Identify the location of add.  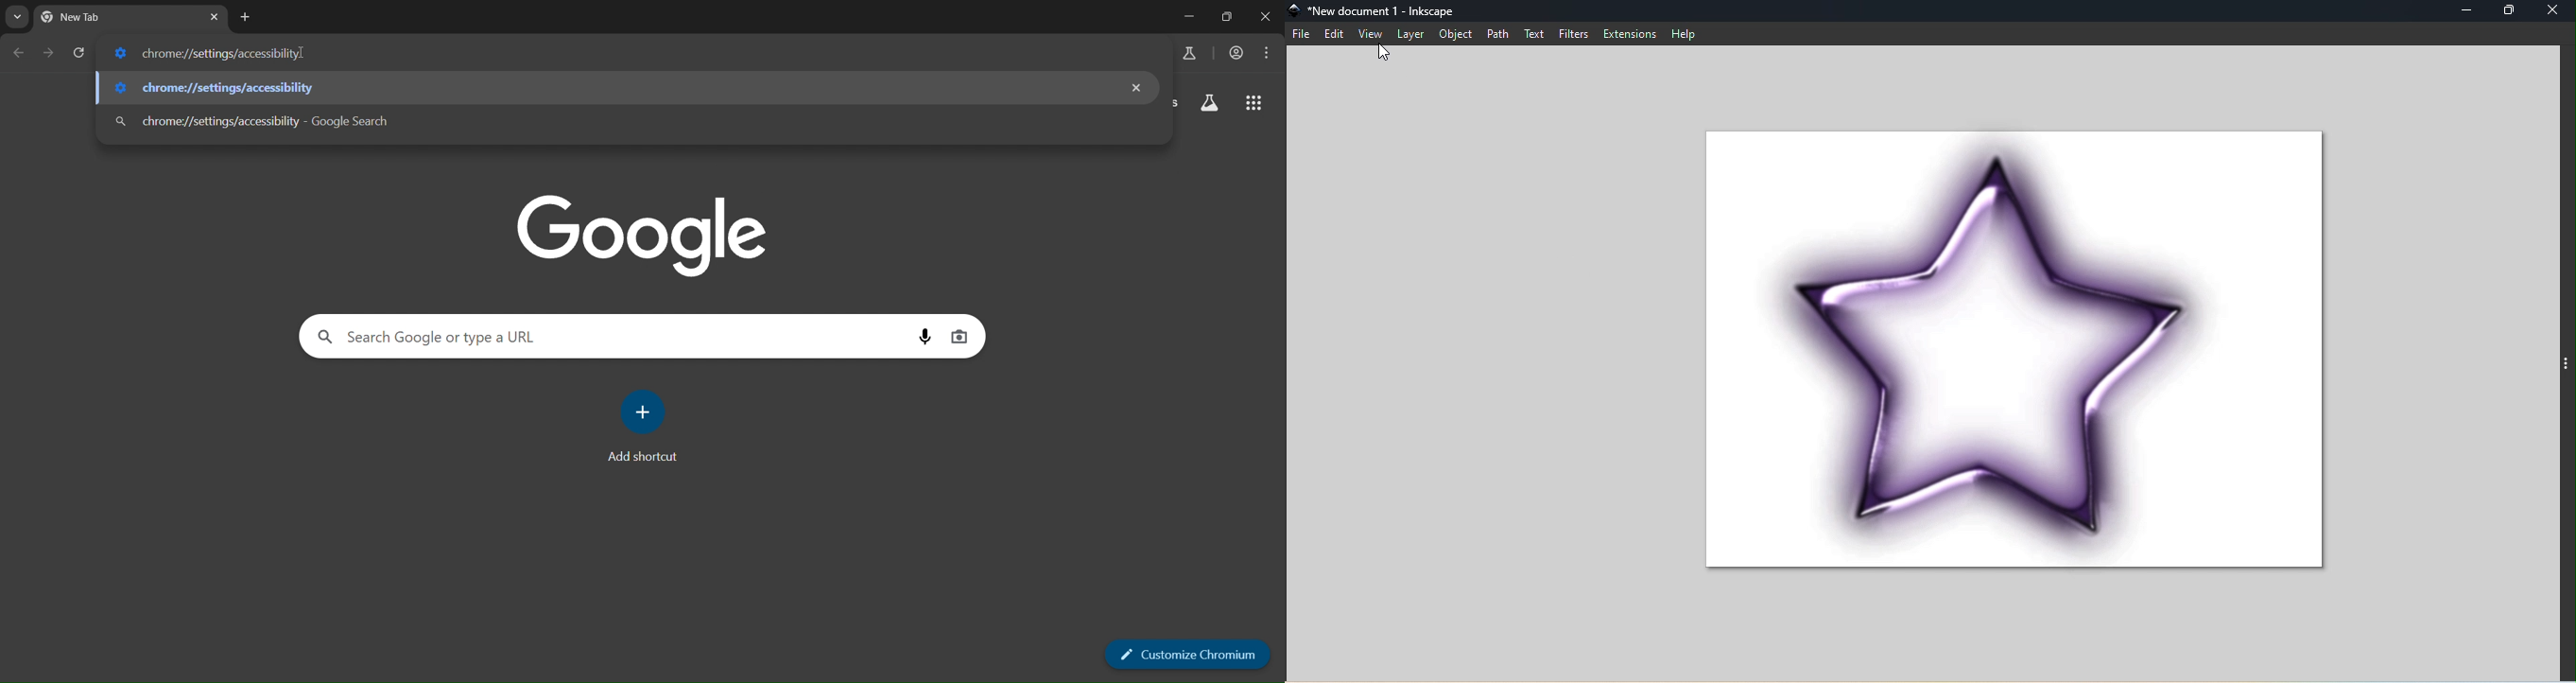
(644, 412).